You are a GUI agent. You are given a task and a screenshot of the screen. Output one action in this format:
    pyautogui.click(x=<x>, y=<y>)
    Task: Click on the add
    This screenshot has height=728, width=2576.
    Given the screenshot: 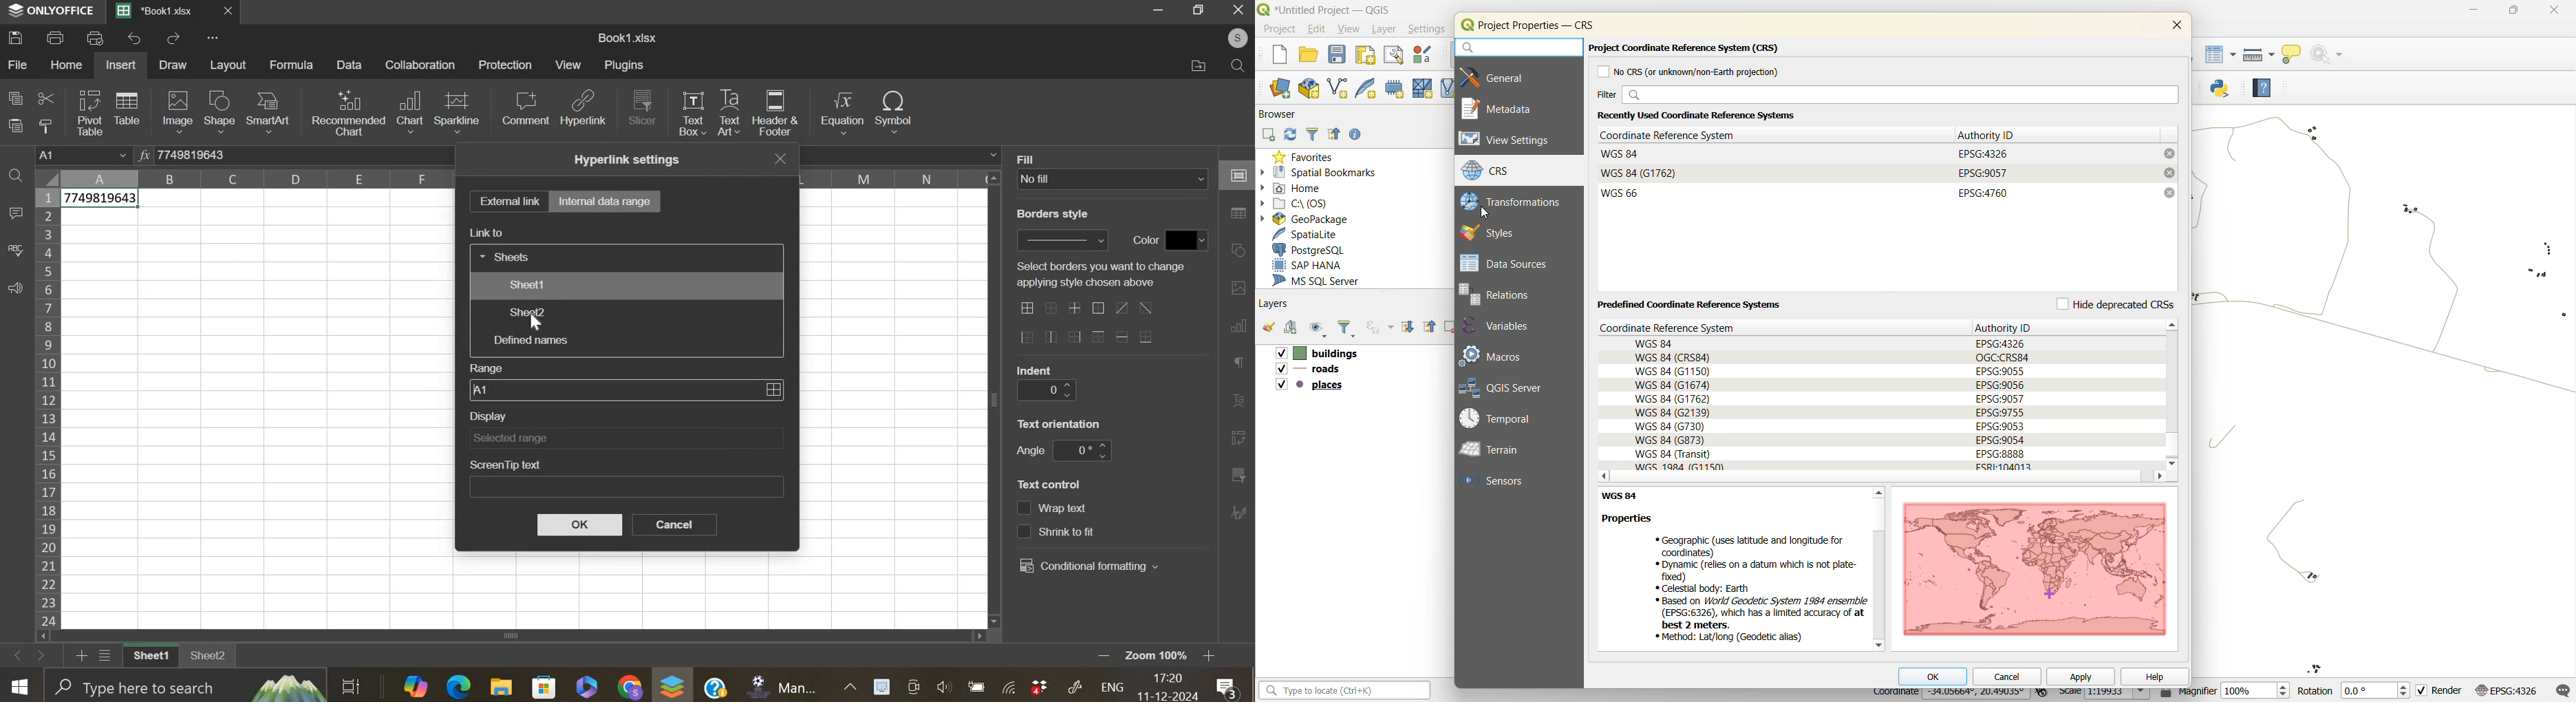 What is the action you would take?
    pyautogui.click(x=1289, y=326)
    